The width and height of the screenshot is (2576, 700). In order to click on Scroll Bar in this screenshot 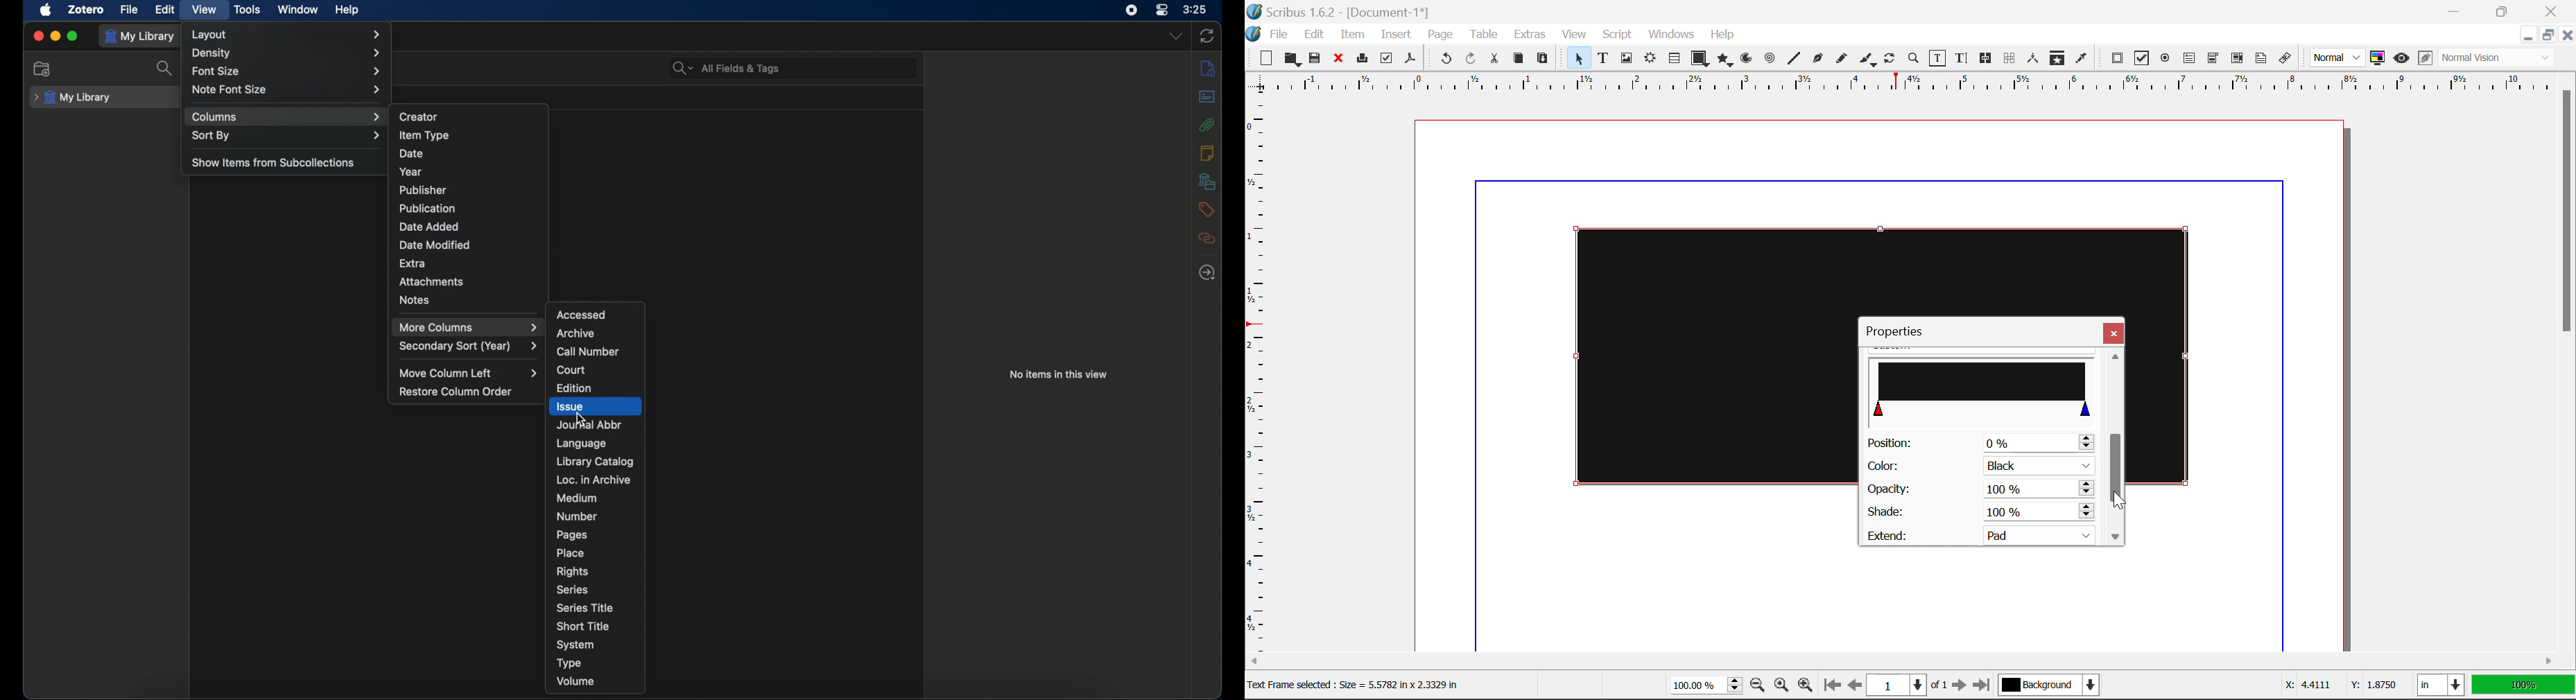, I will do `click(2115, 447)`.